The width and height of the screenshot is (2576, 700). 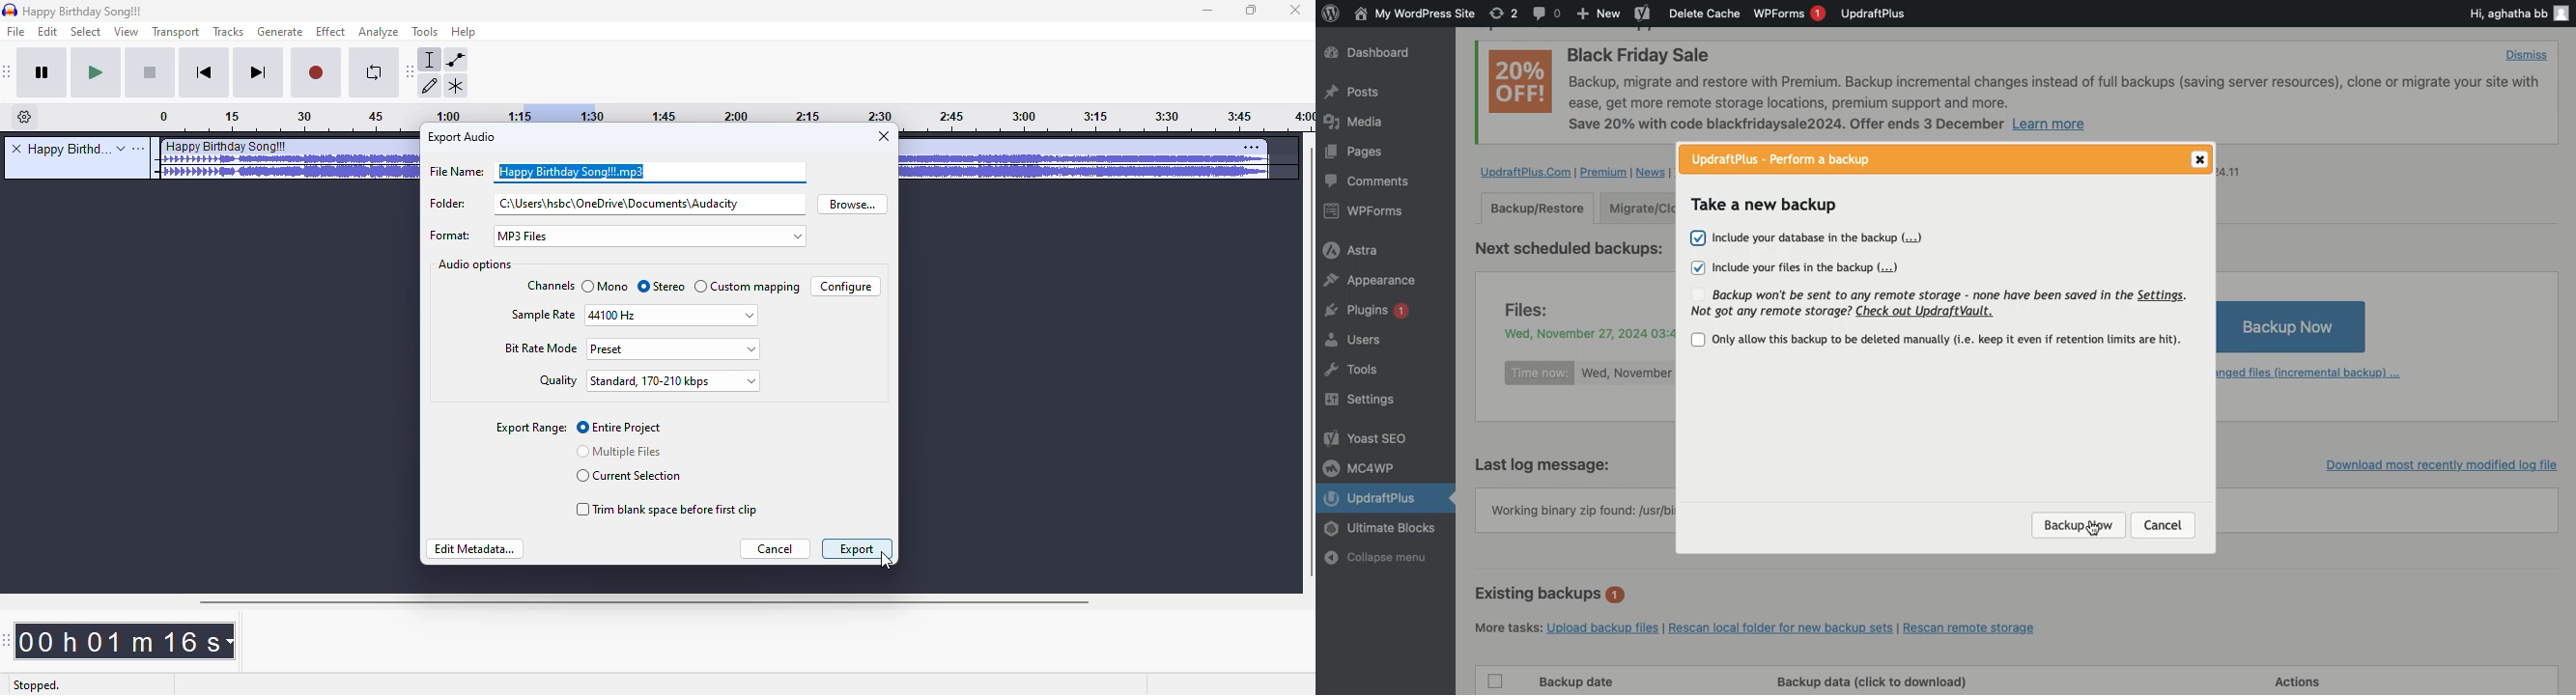 I want to click on Tools, so click(x=1363, y=369).